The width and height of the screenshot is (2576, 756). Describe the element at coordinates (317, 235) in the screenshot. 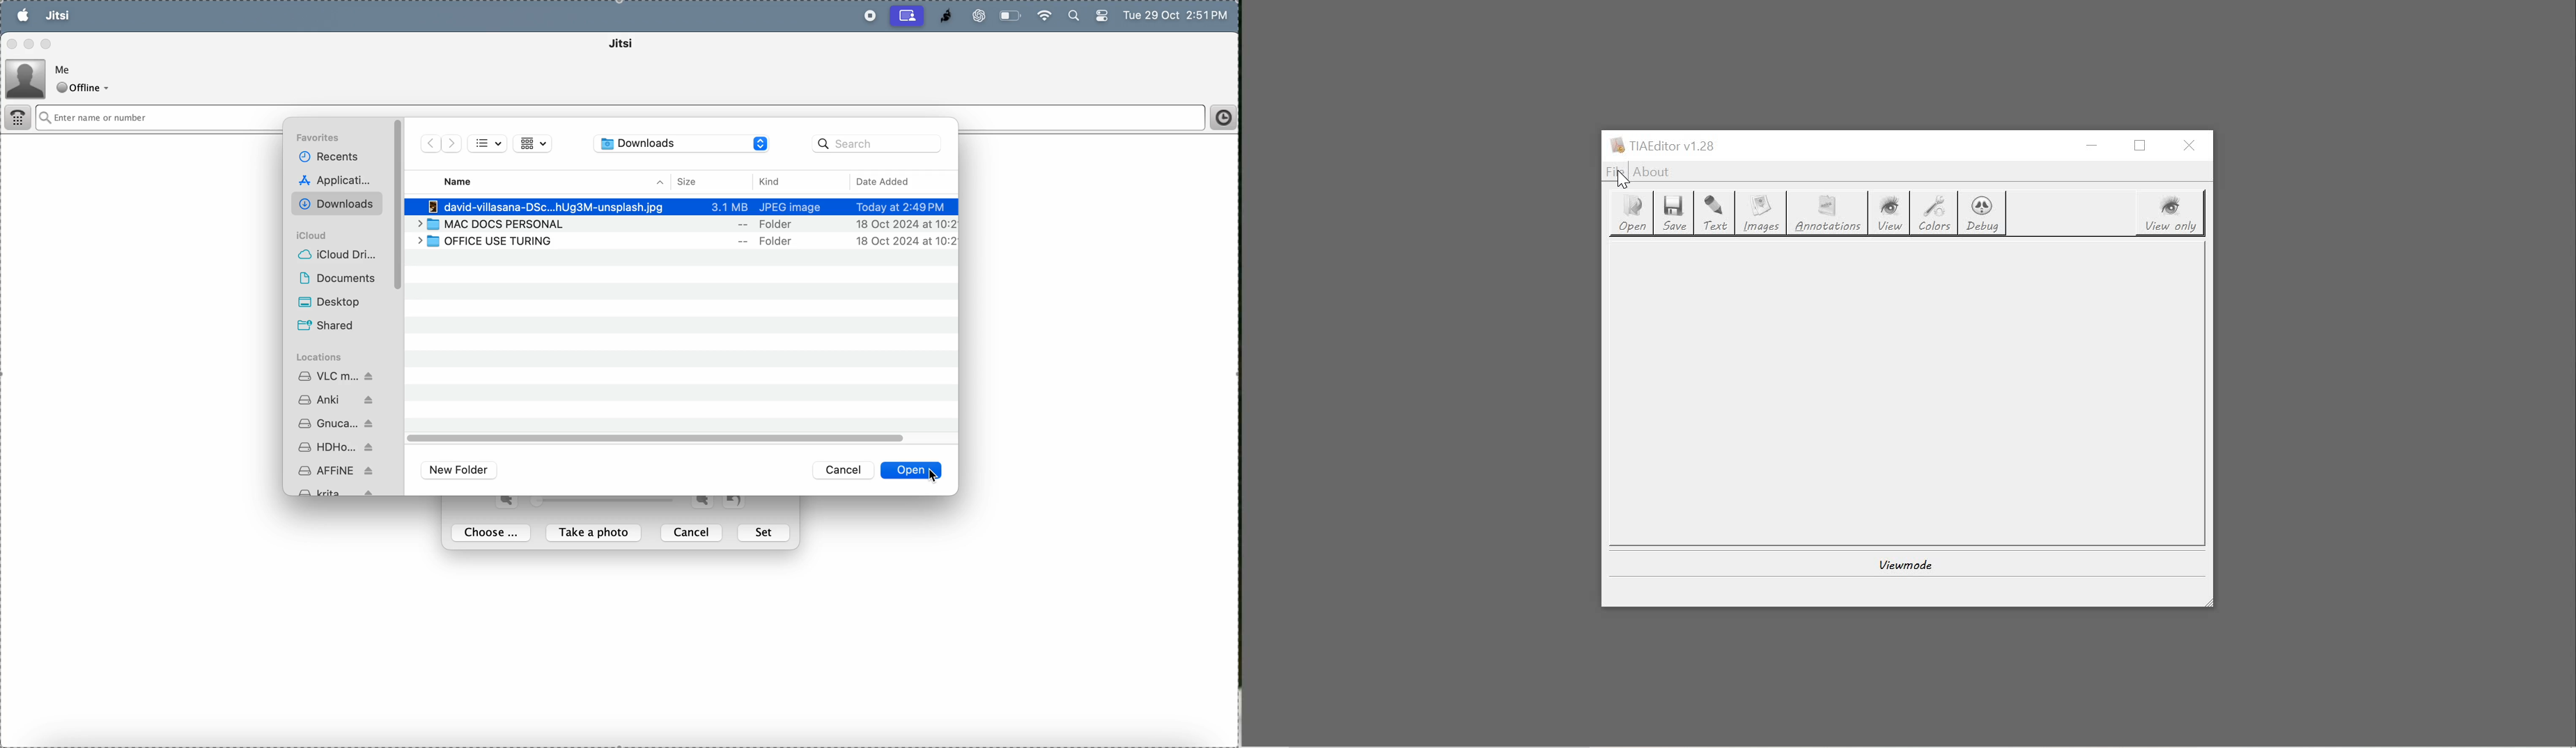

I see `i cloud` at that location.